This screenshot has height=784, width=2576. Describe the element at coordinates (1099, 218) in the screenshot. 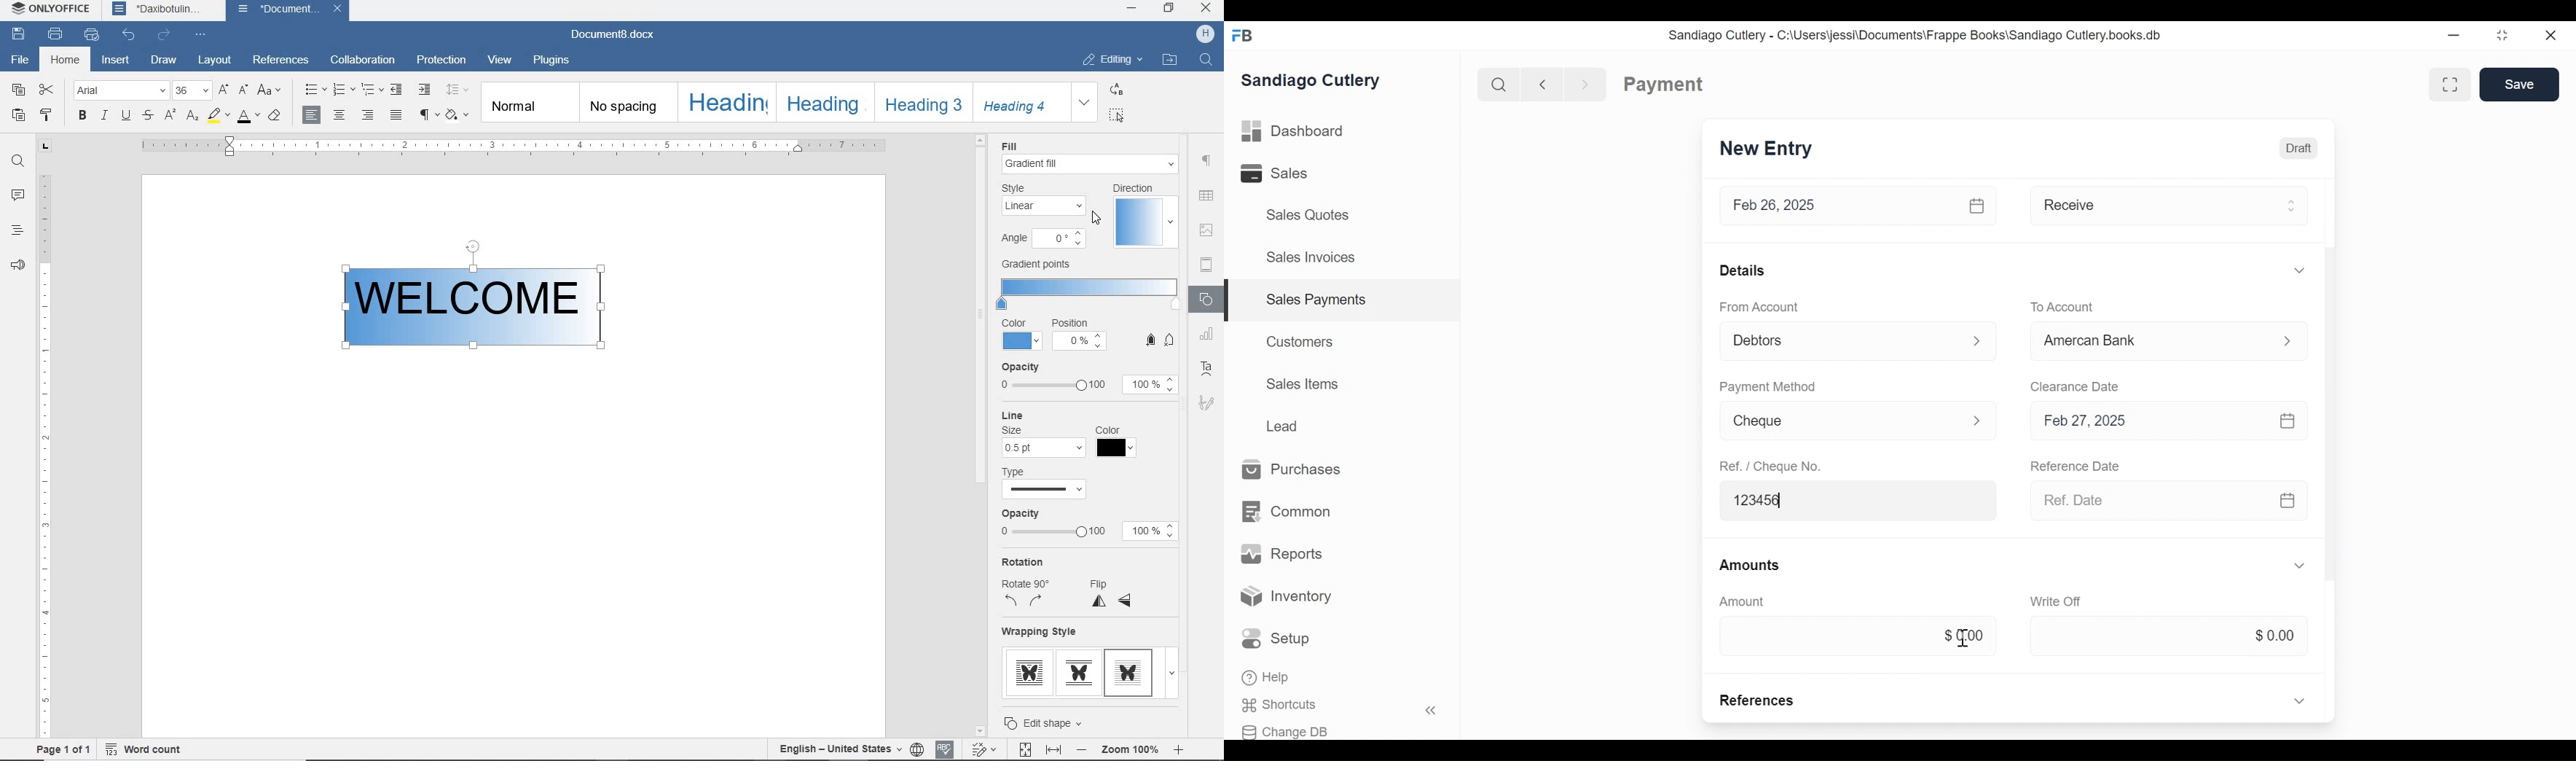

I see `Cursor` at that location.